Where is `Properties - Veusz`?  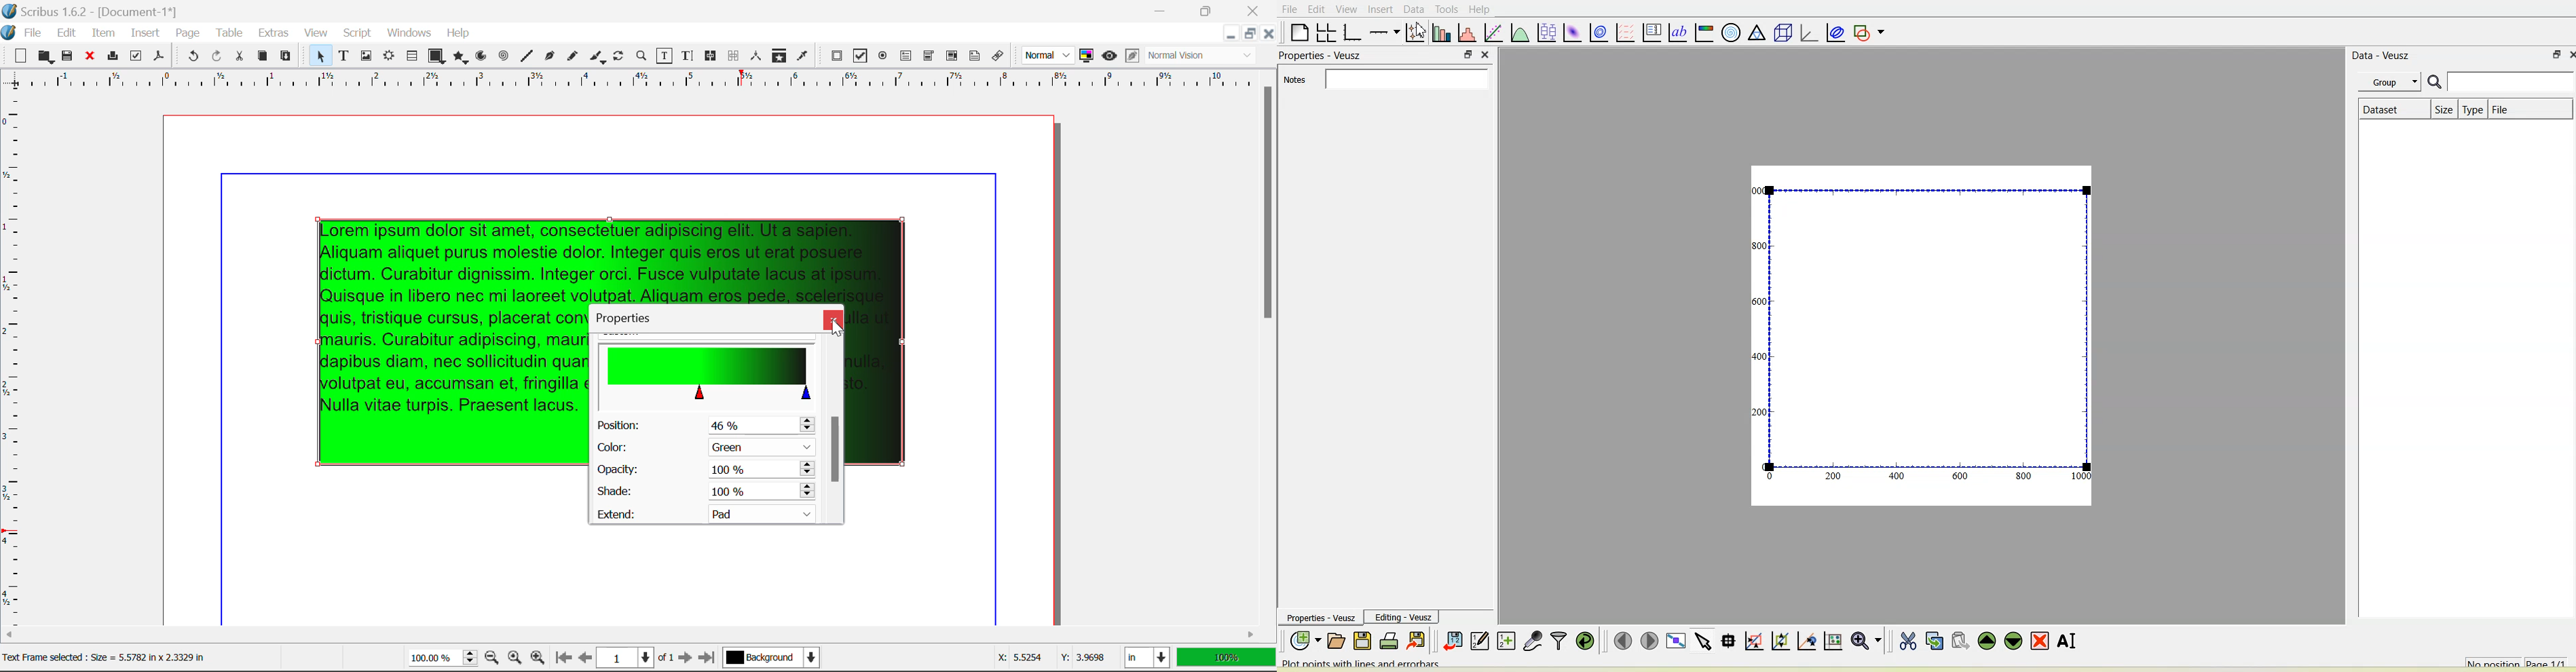 Properties - Veusz is located at coordinates (1318, 617).